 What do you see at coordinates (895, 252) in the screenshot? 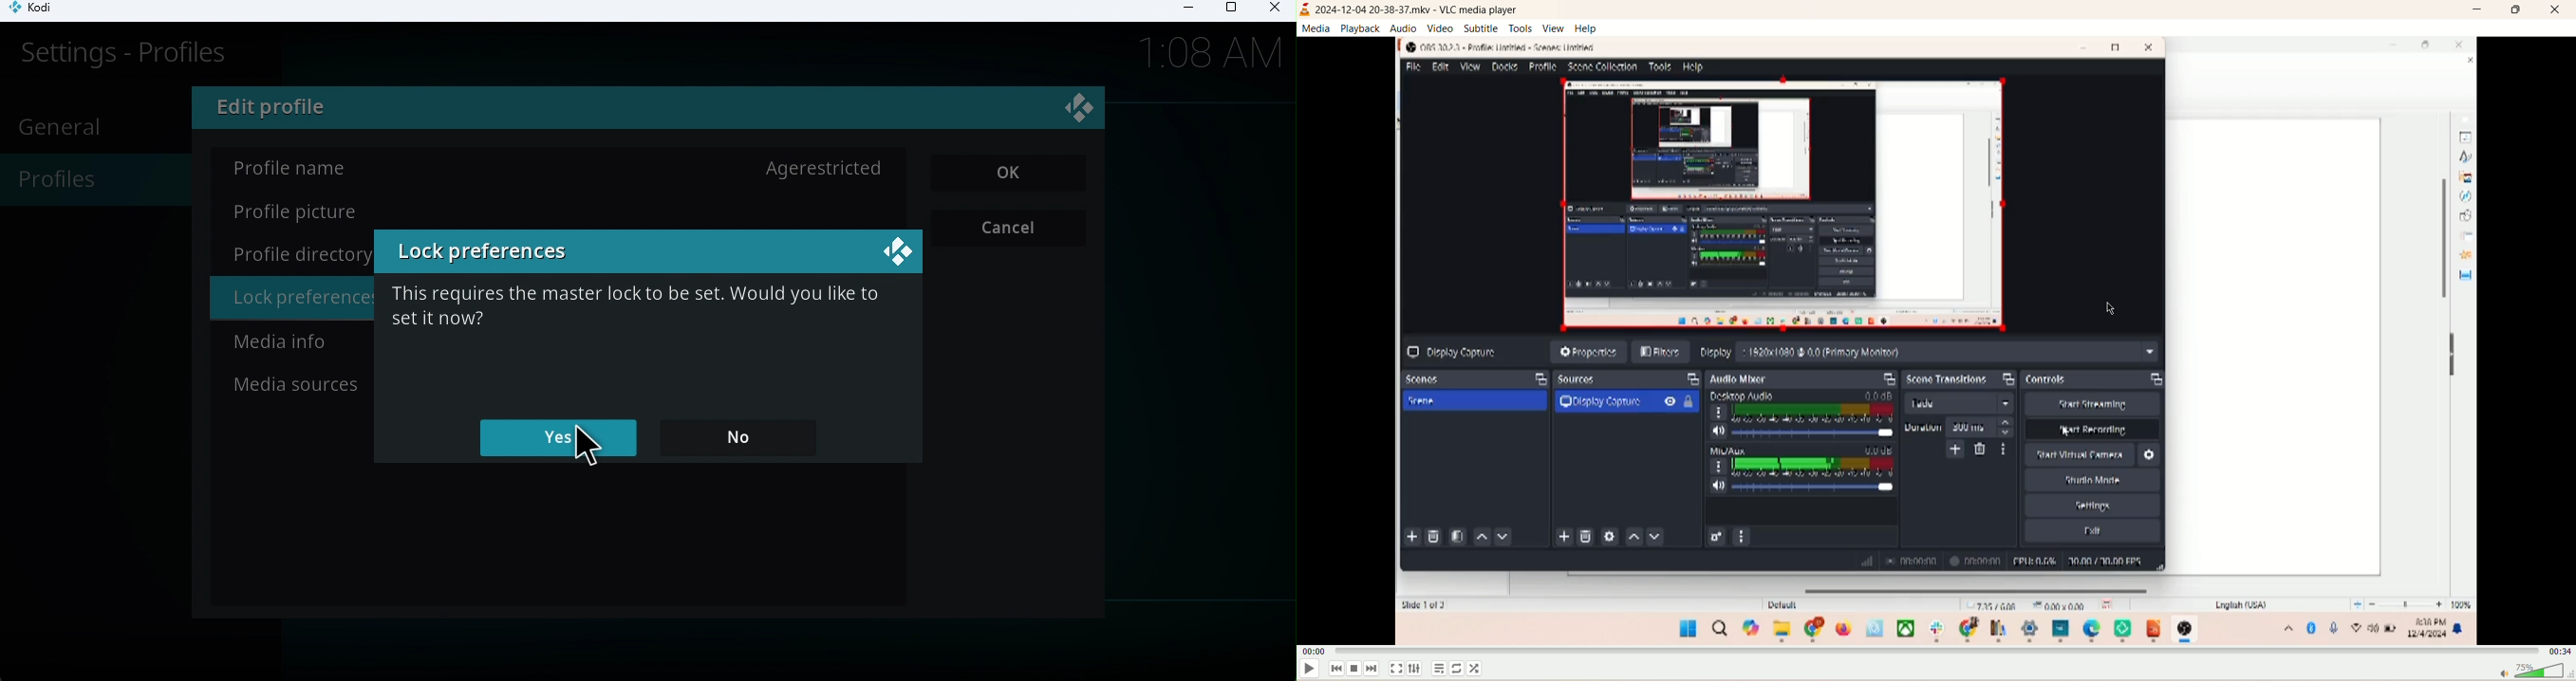
I see `Close` at bounding box center [895, 252].